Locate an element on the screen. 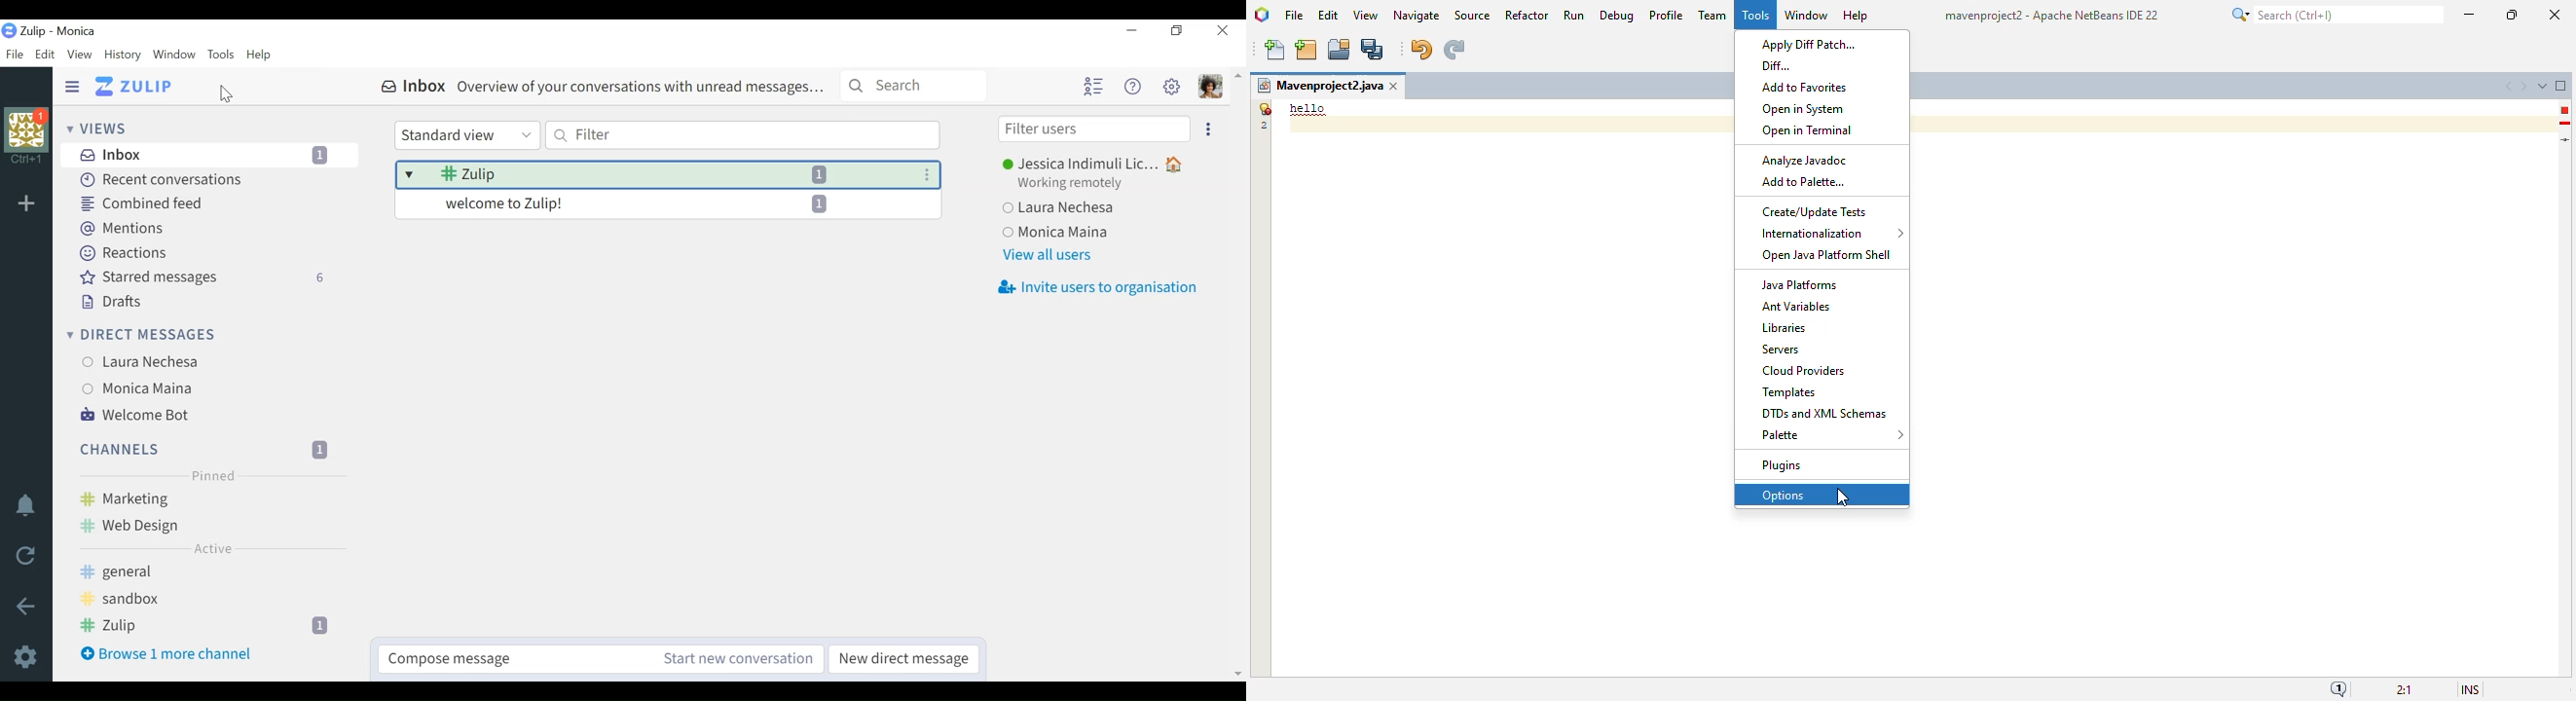 Image resolution: width=2576 pixels, height=728 pixels. Window is located at coordinates (176, 54).